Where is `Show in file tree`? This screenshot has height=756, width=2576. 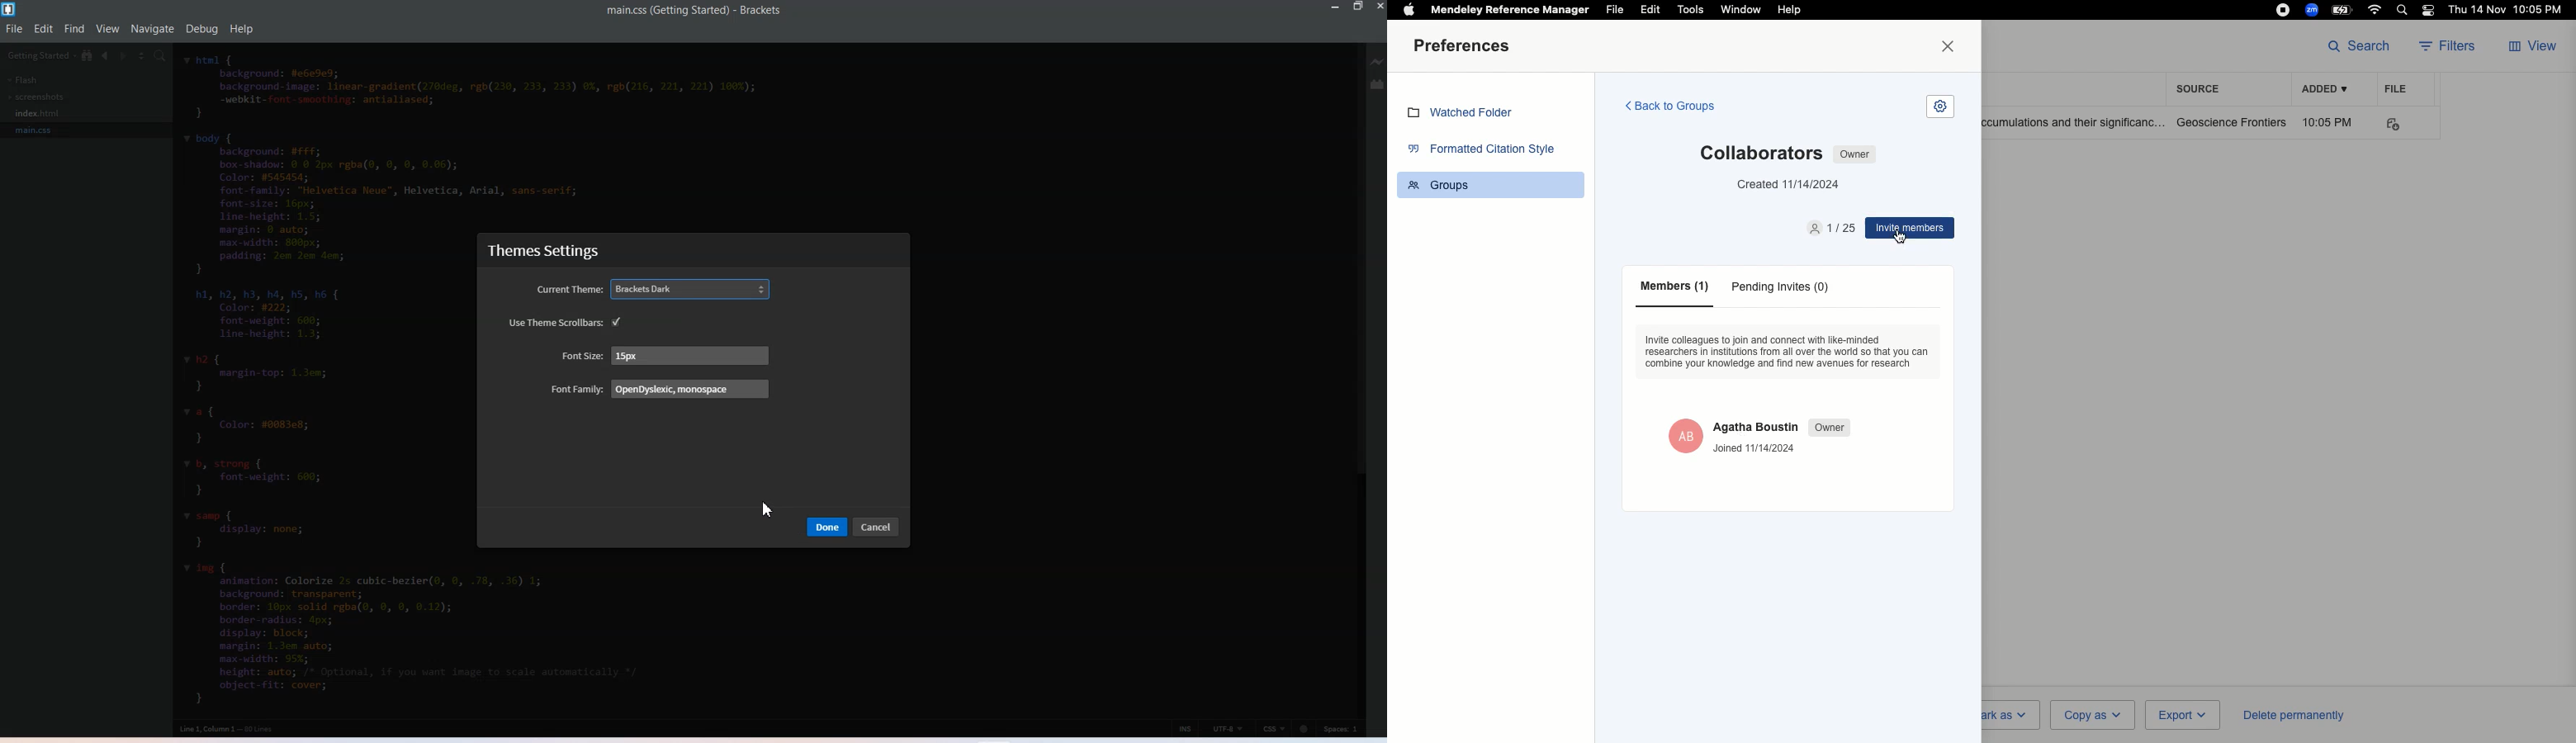 Show in file tree is located at coordinates (88, 55).